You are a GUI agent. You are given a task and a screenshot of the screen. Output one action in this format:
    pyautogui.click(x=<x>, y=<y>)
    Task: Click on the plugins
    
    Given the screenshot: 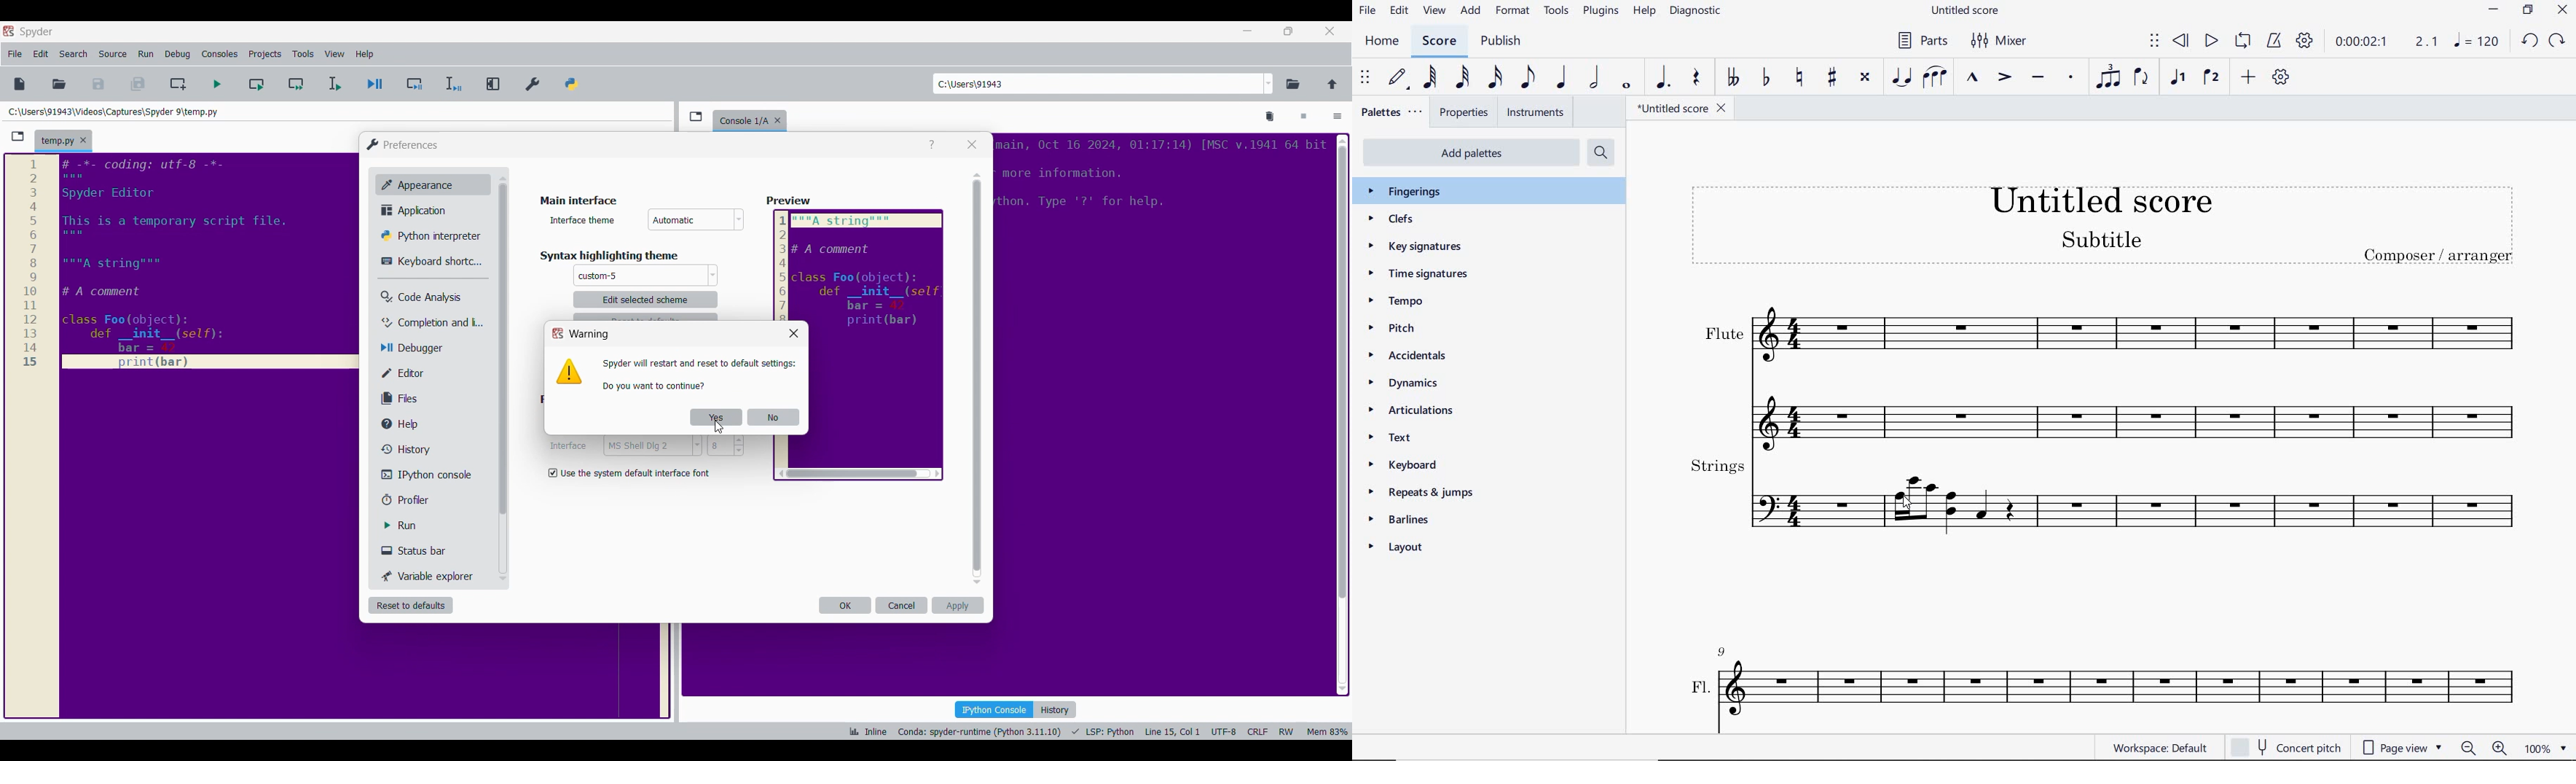 What is the action you would take?
    pyautogui.click(x=1601, y=13)
    